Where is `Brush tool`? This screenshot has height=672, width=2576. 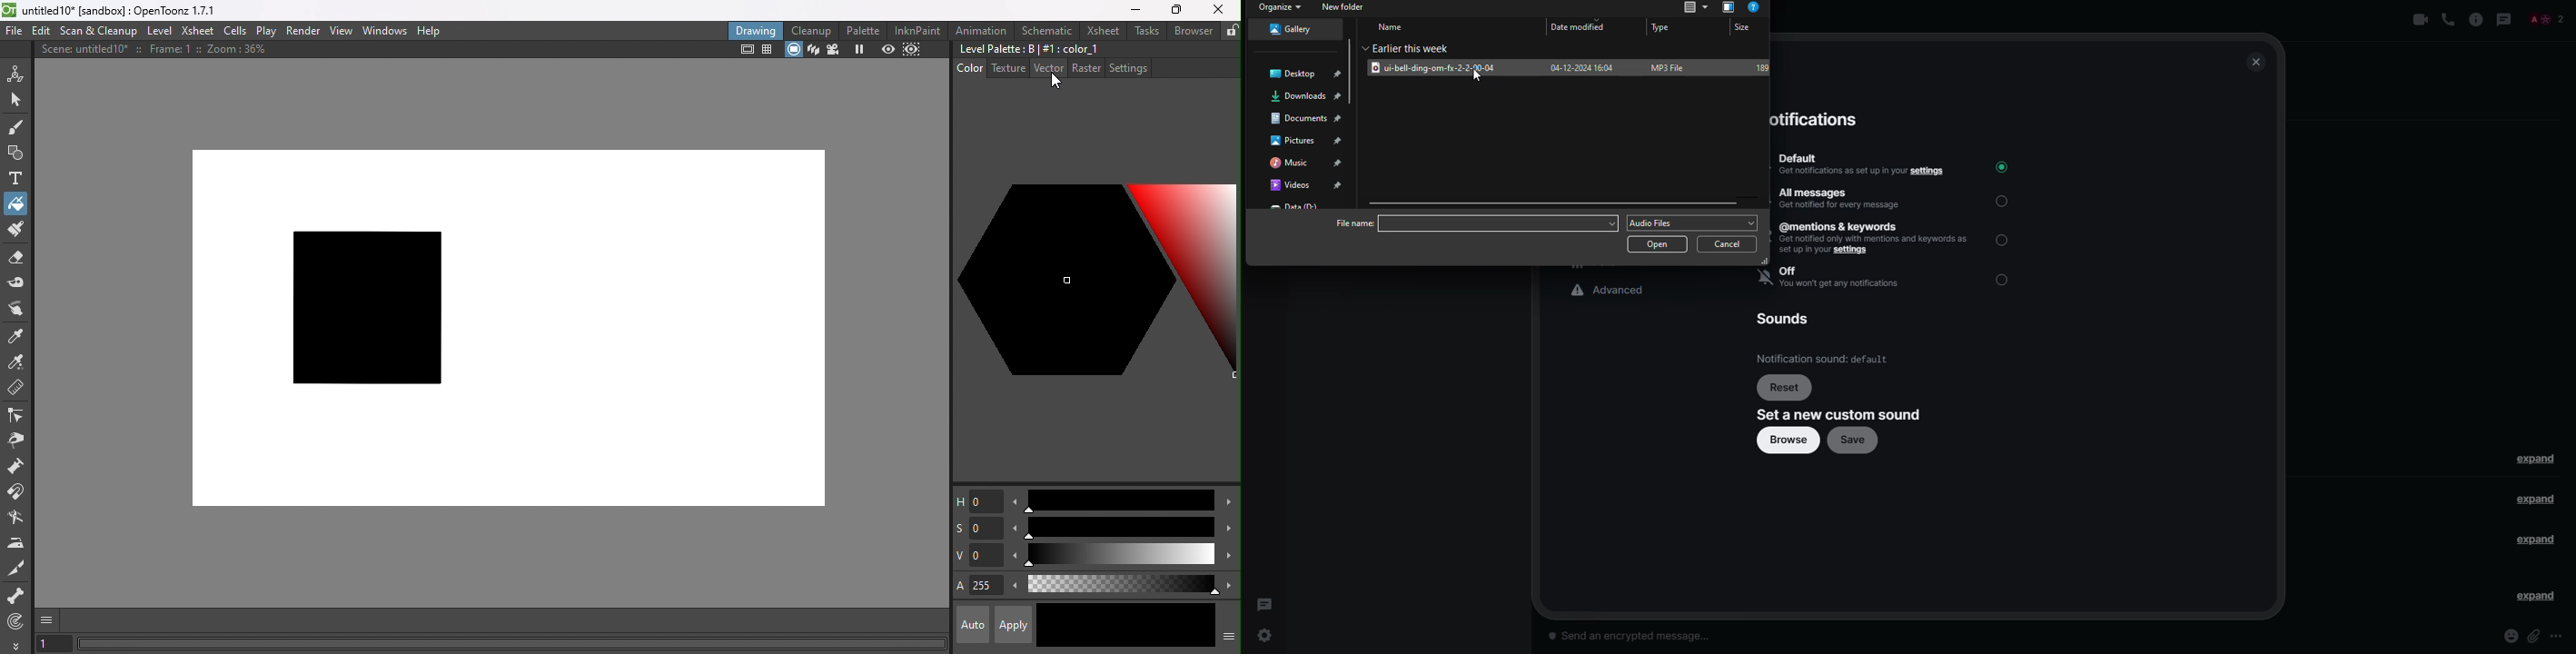 Brush tool is located at coordinates (20, 126).